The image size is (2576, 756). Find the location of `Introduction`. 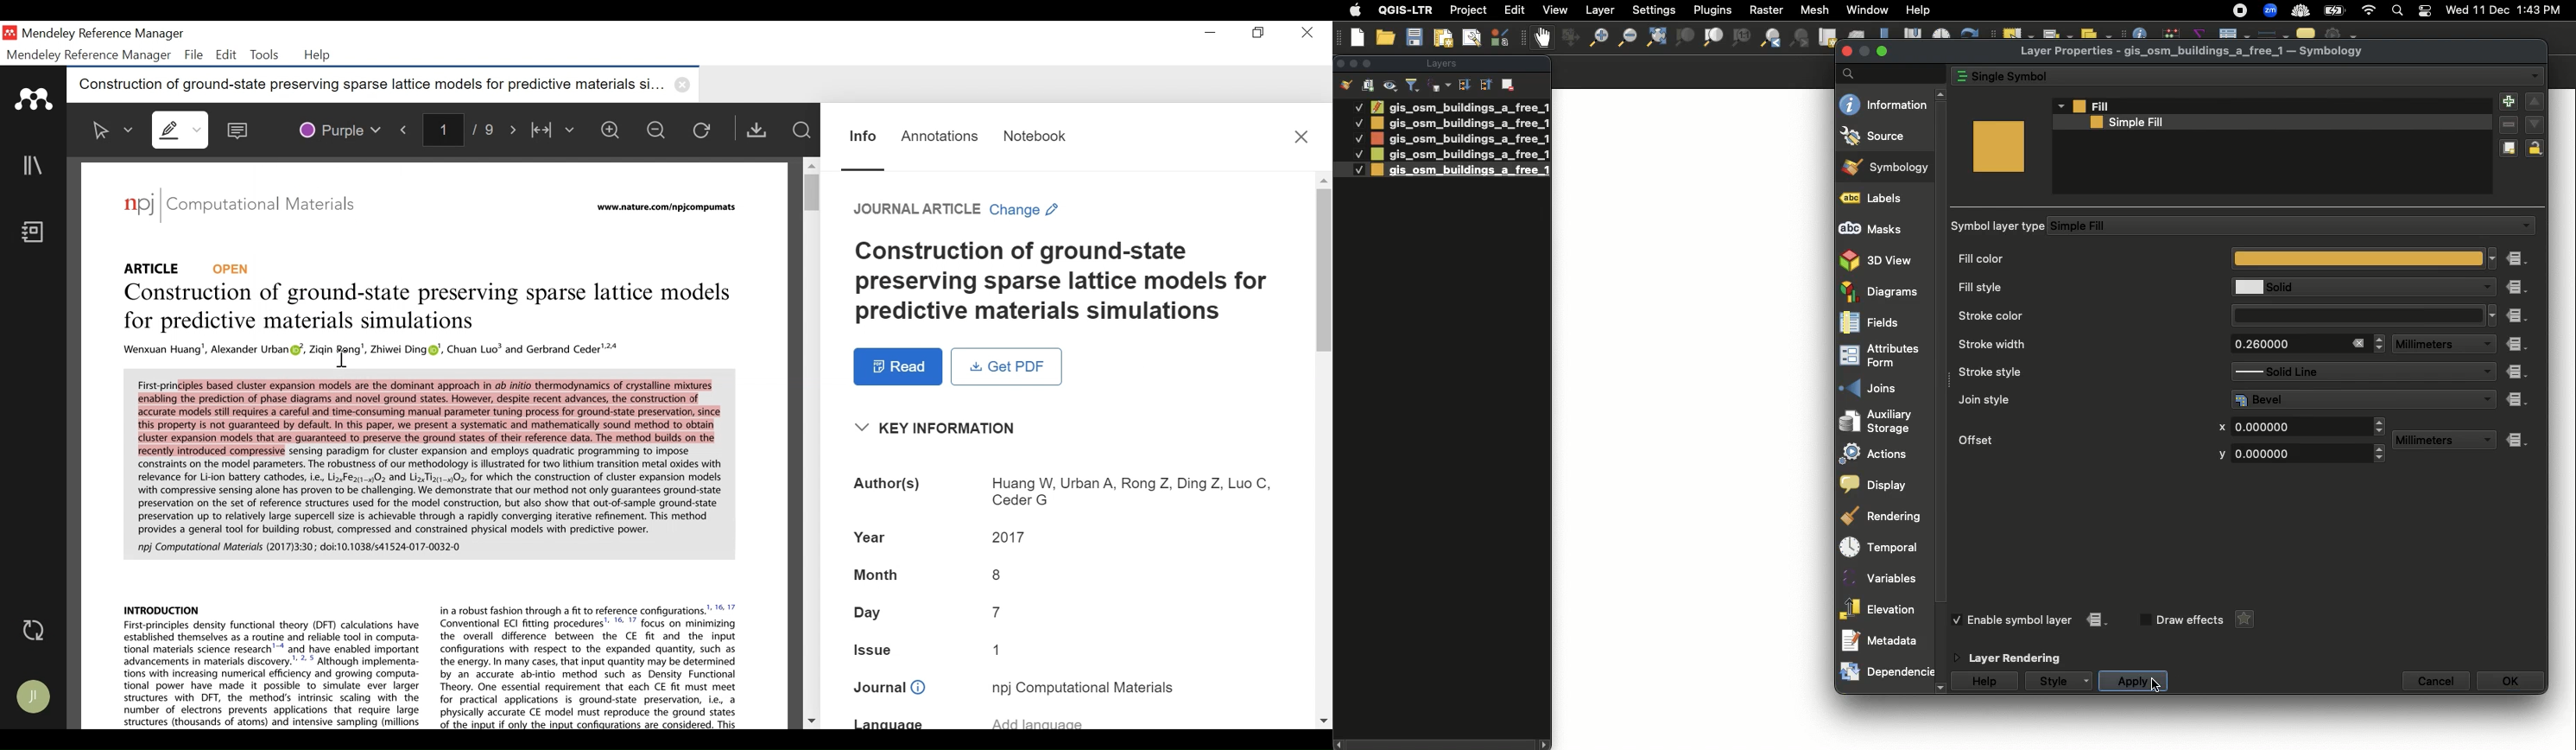

Introduction is located at coordinates (428, 664).